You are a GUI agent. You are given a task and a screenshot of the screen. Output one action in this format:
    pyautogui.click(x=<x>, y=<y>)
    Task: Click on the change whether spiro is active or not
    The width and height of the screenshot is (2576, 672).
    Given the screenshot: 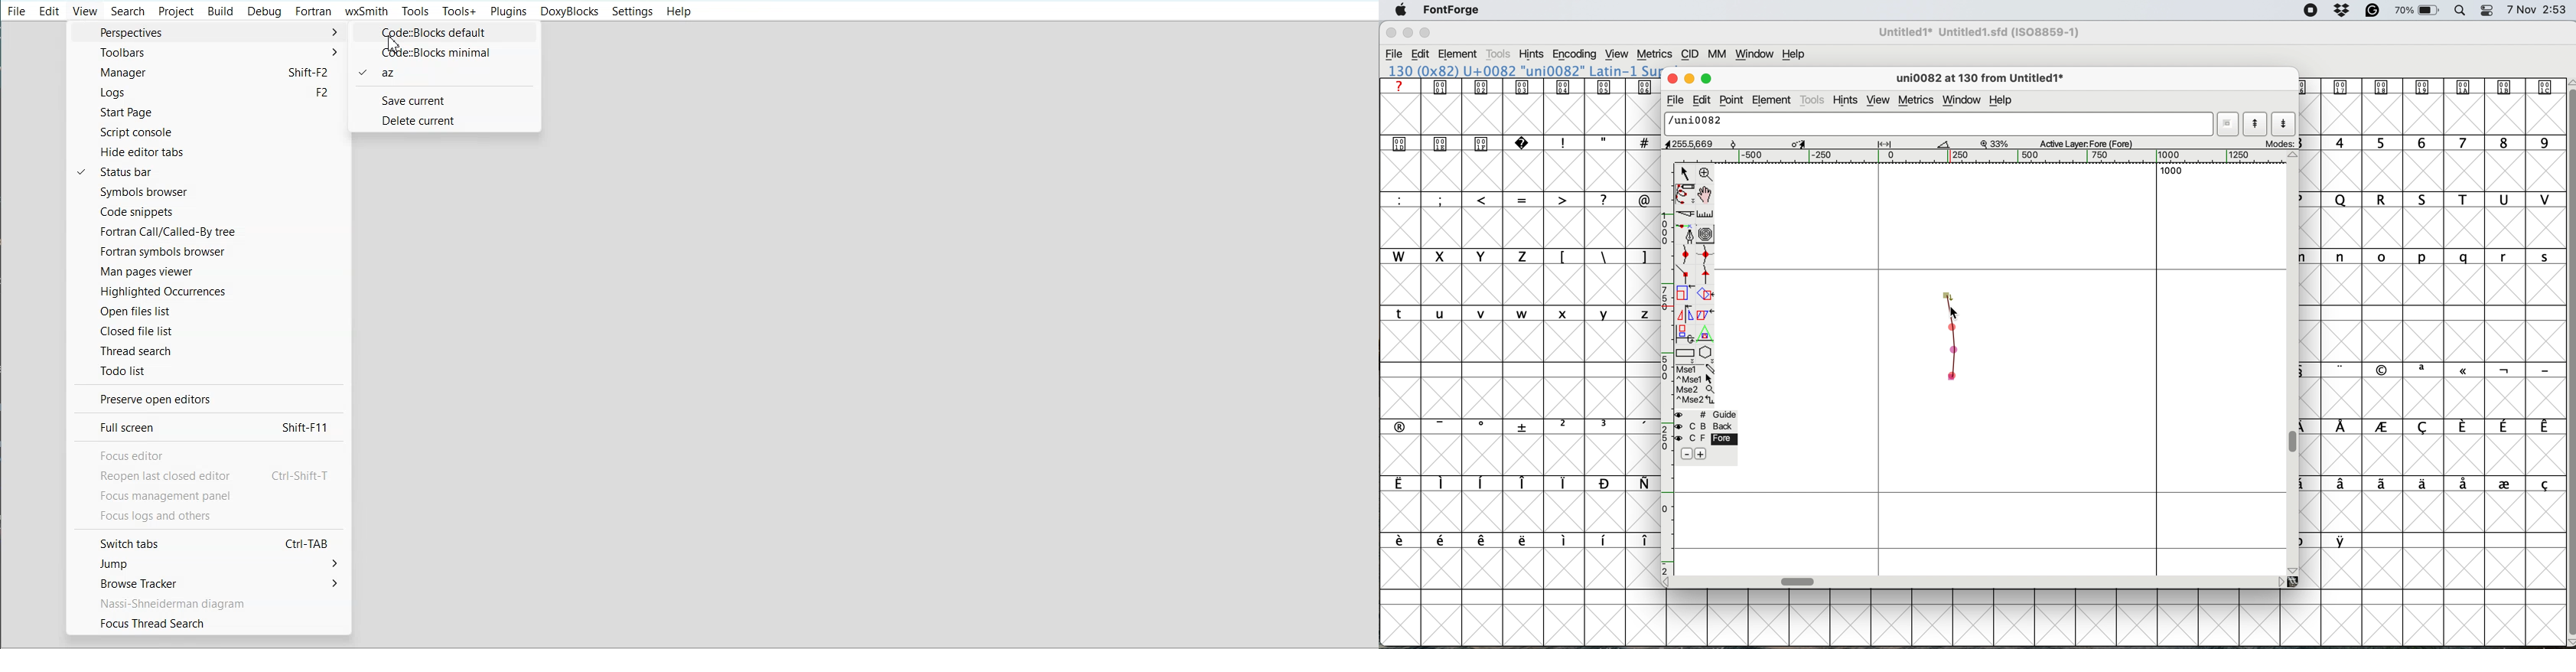 What is the action you would take?
    pyautogui.click(x=1708, y=235)
    